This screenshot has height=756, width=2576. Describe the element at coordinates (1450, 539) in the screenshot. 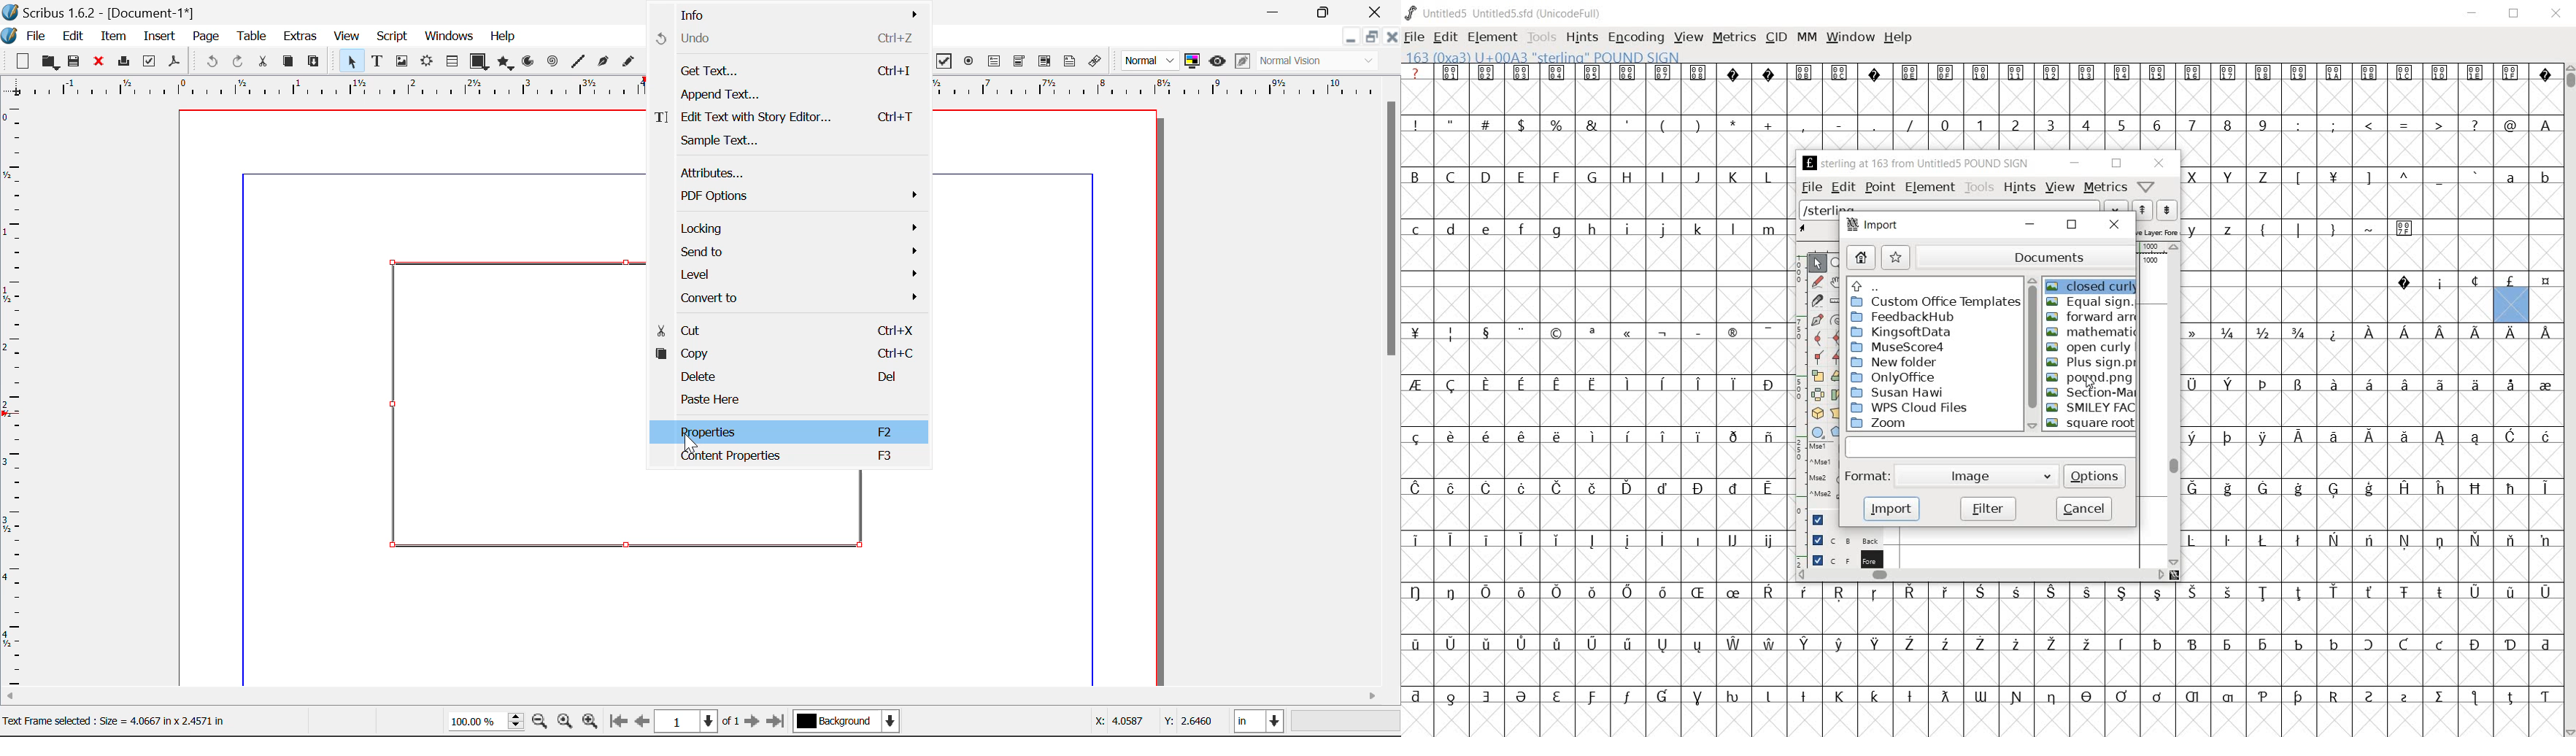

I see `Symbol` at that location.